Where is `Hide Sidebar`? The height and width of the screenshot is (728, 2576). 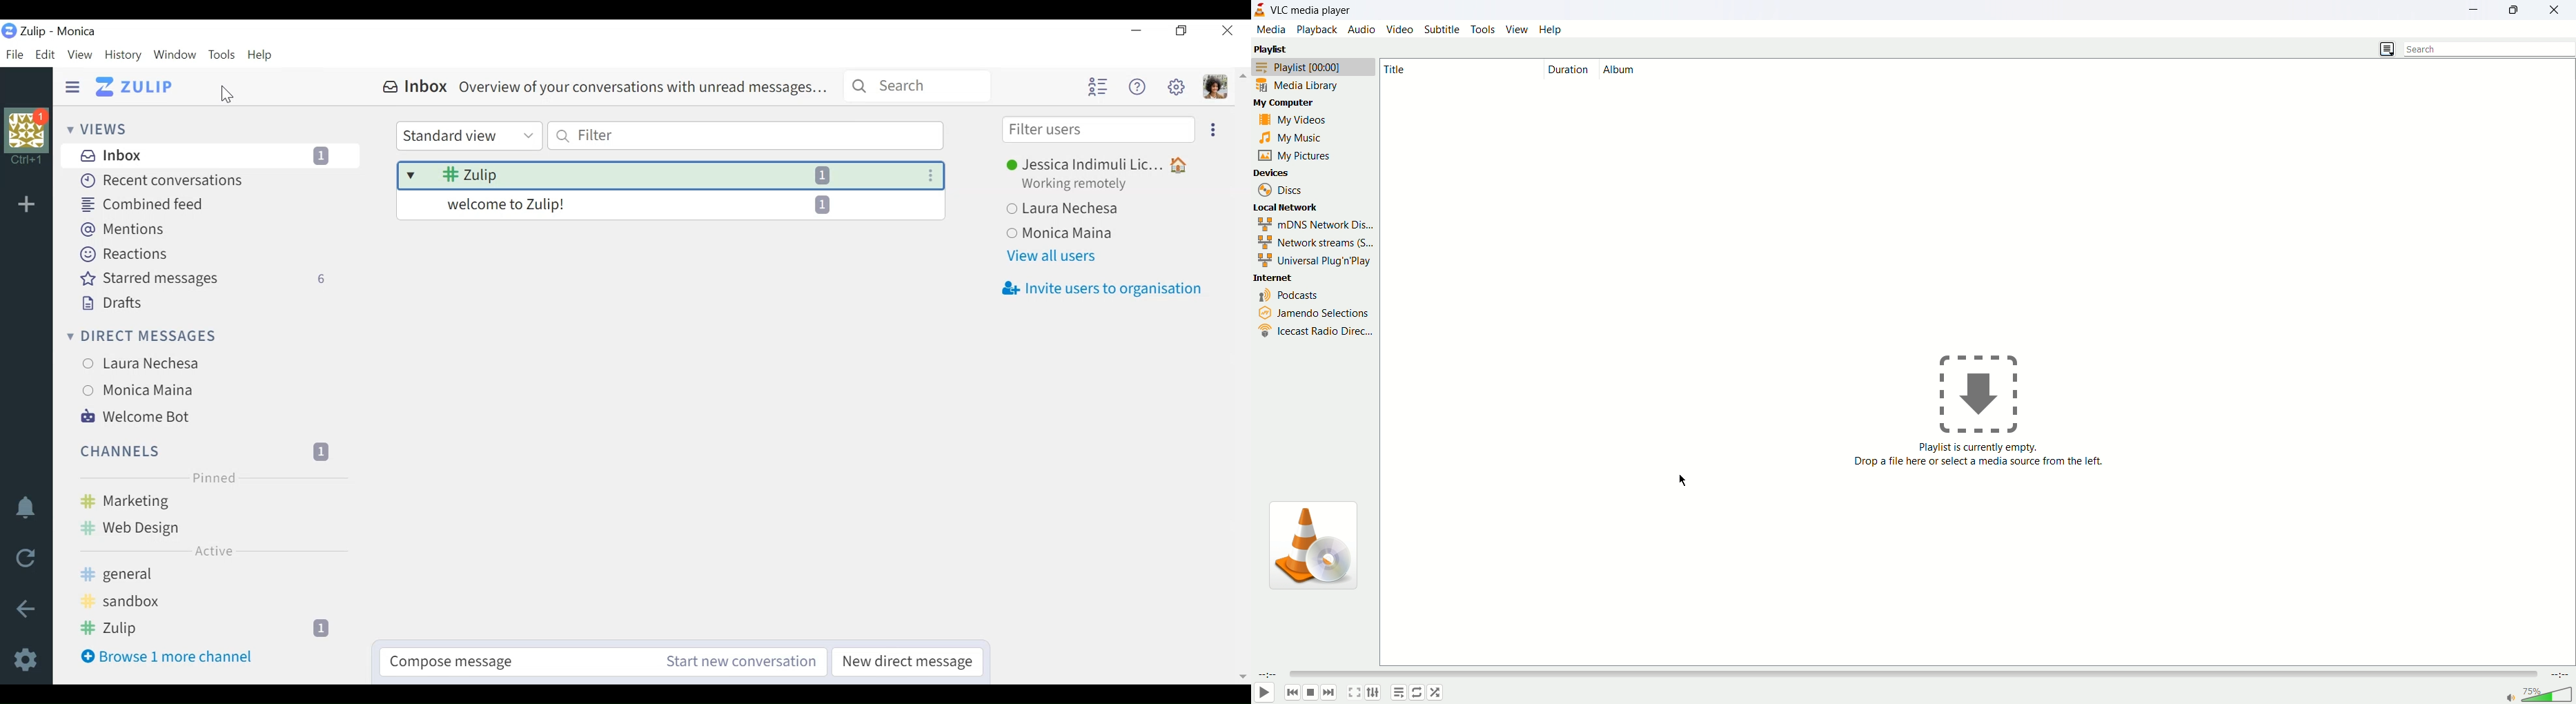
Hide Sidebar is located at coordinates (71, 87).